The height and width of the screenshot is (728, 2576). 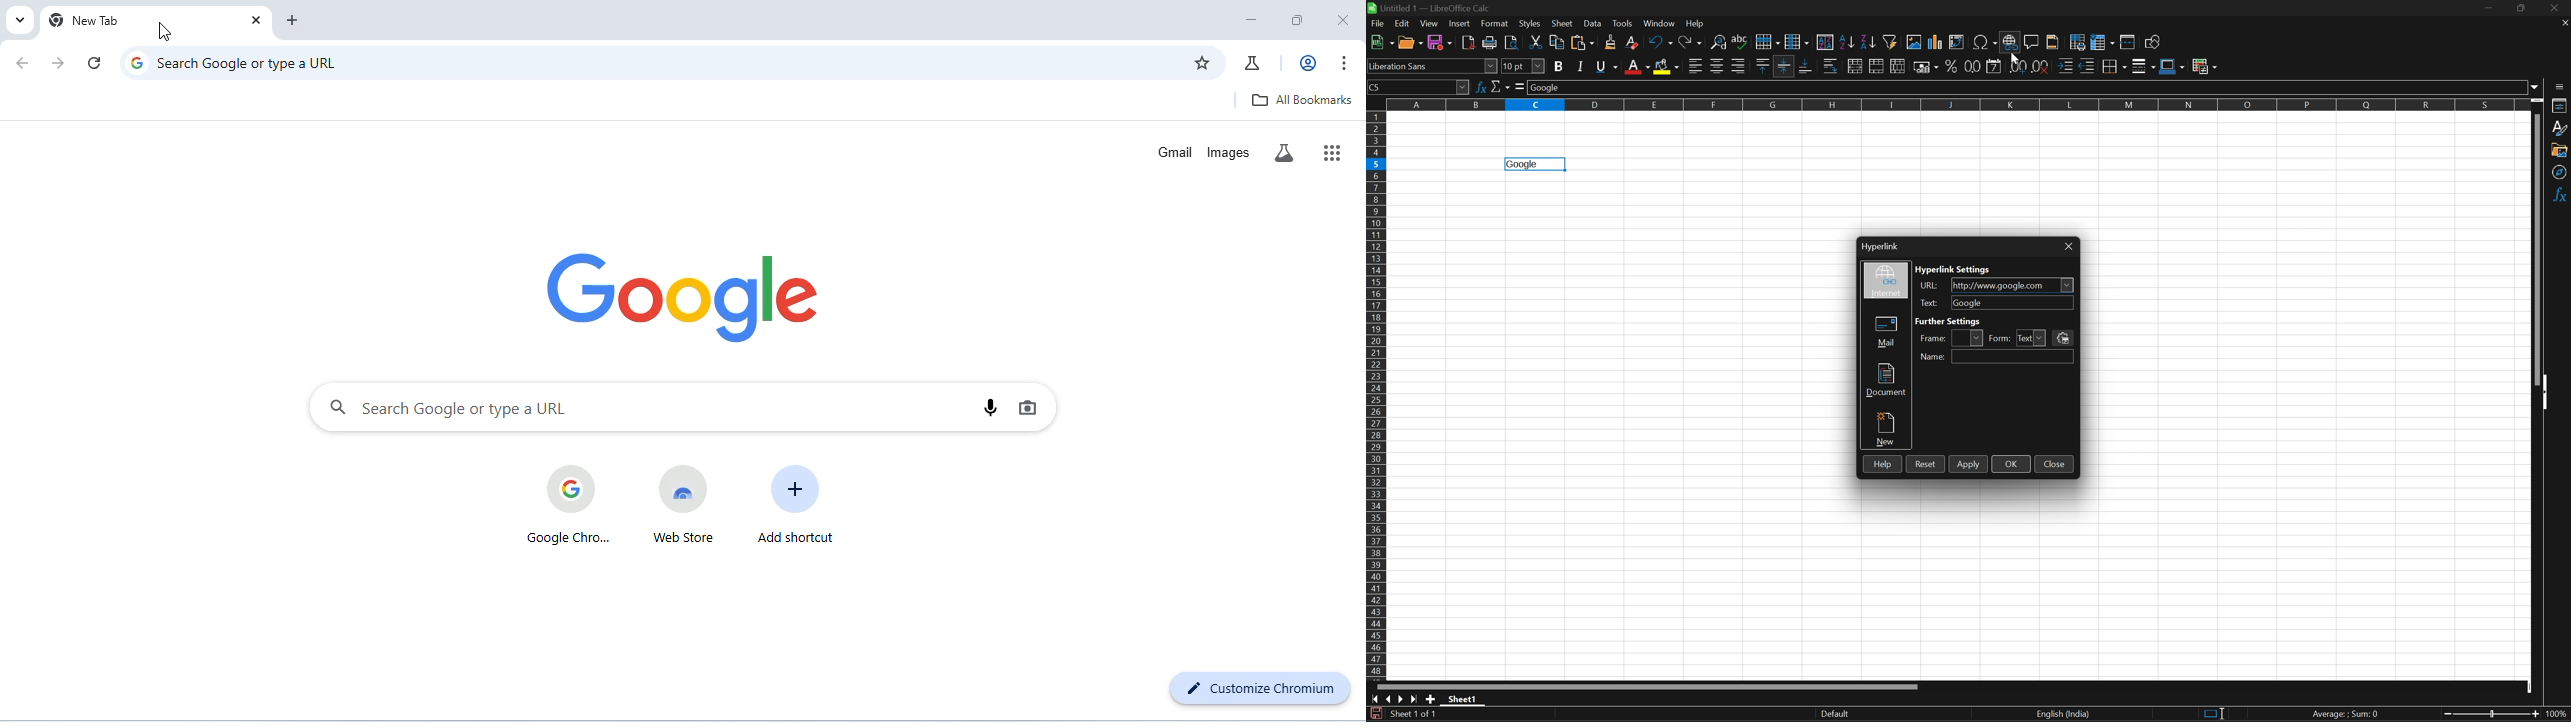 I want to click on Split window, so click(x=2127, y=42).